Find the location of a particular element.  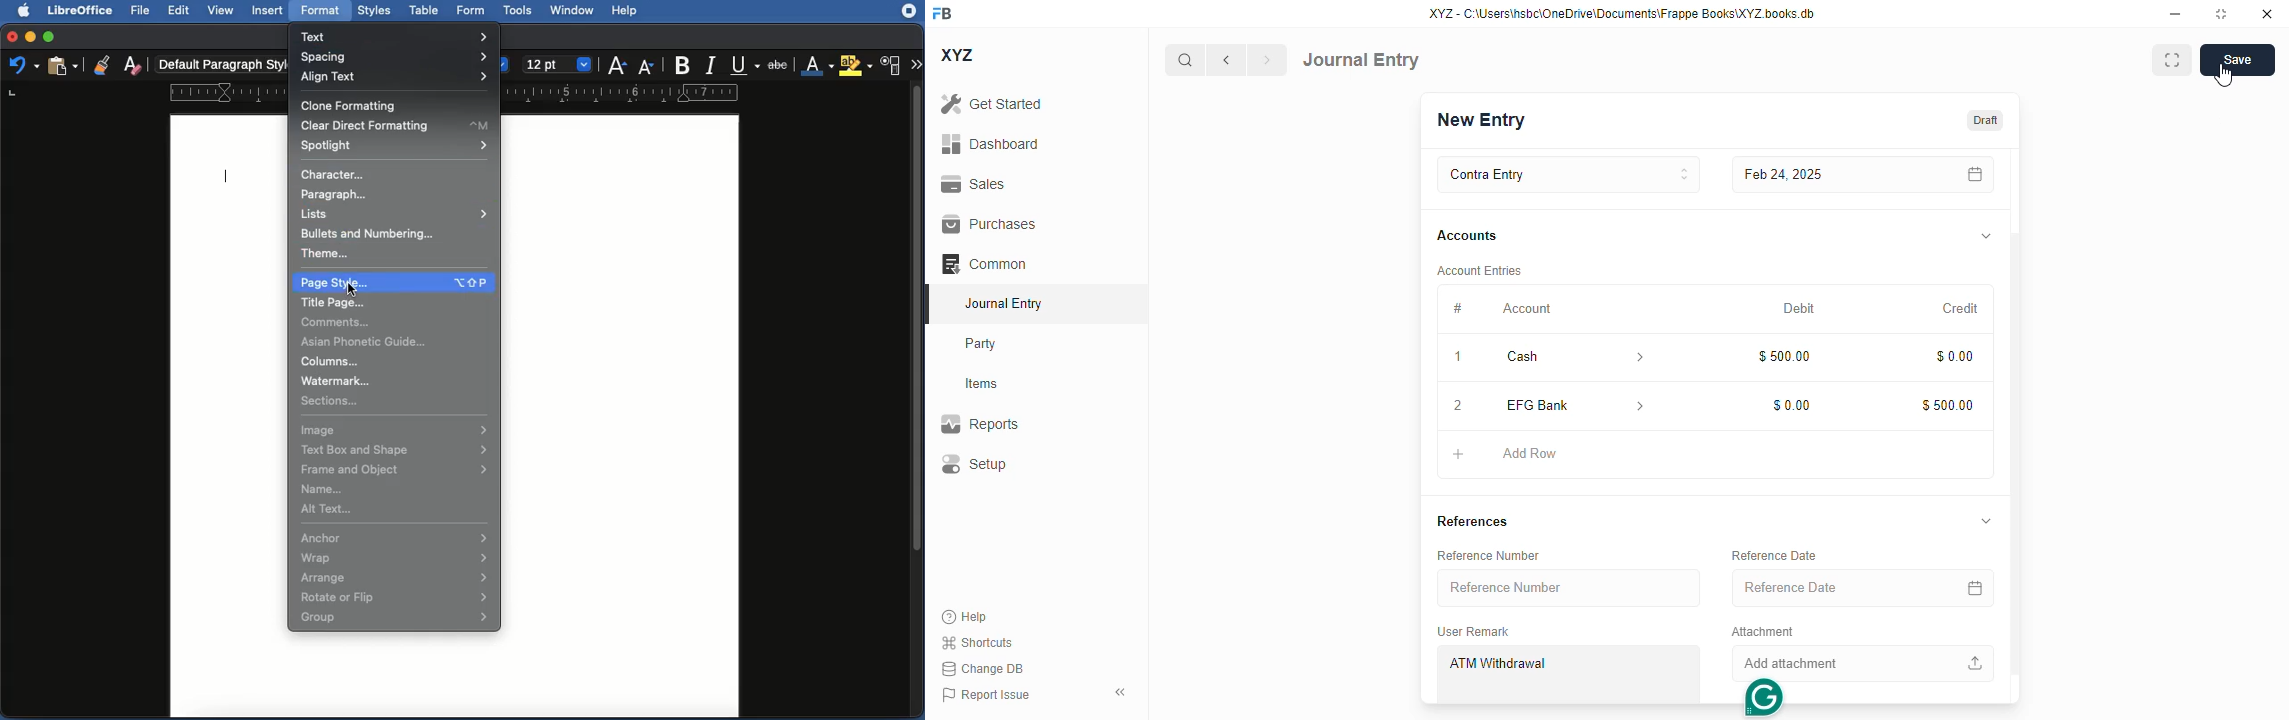

dashboard is located at coordinates (990, 143).